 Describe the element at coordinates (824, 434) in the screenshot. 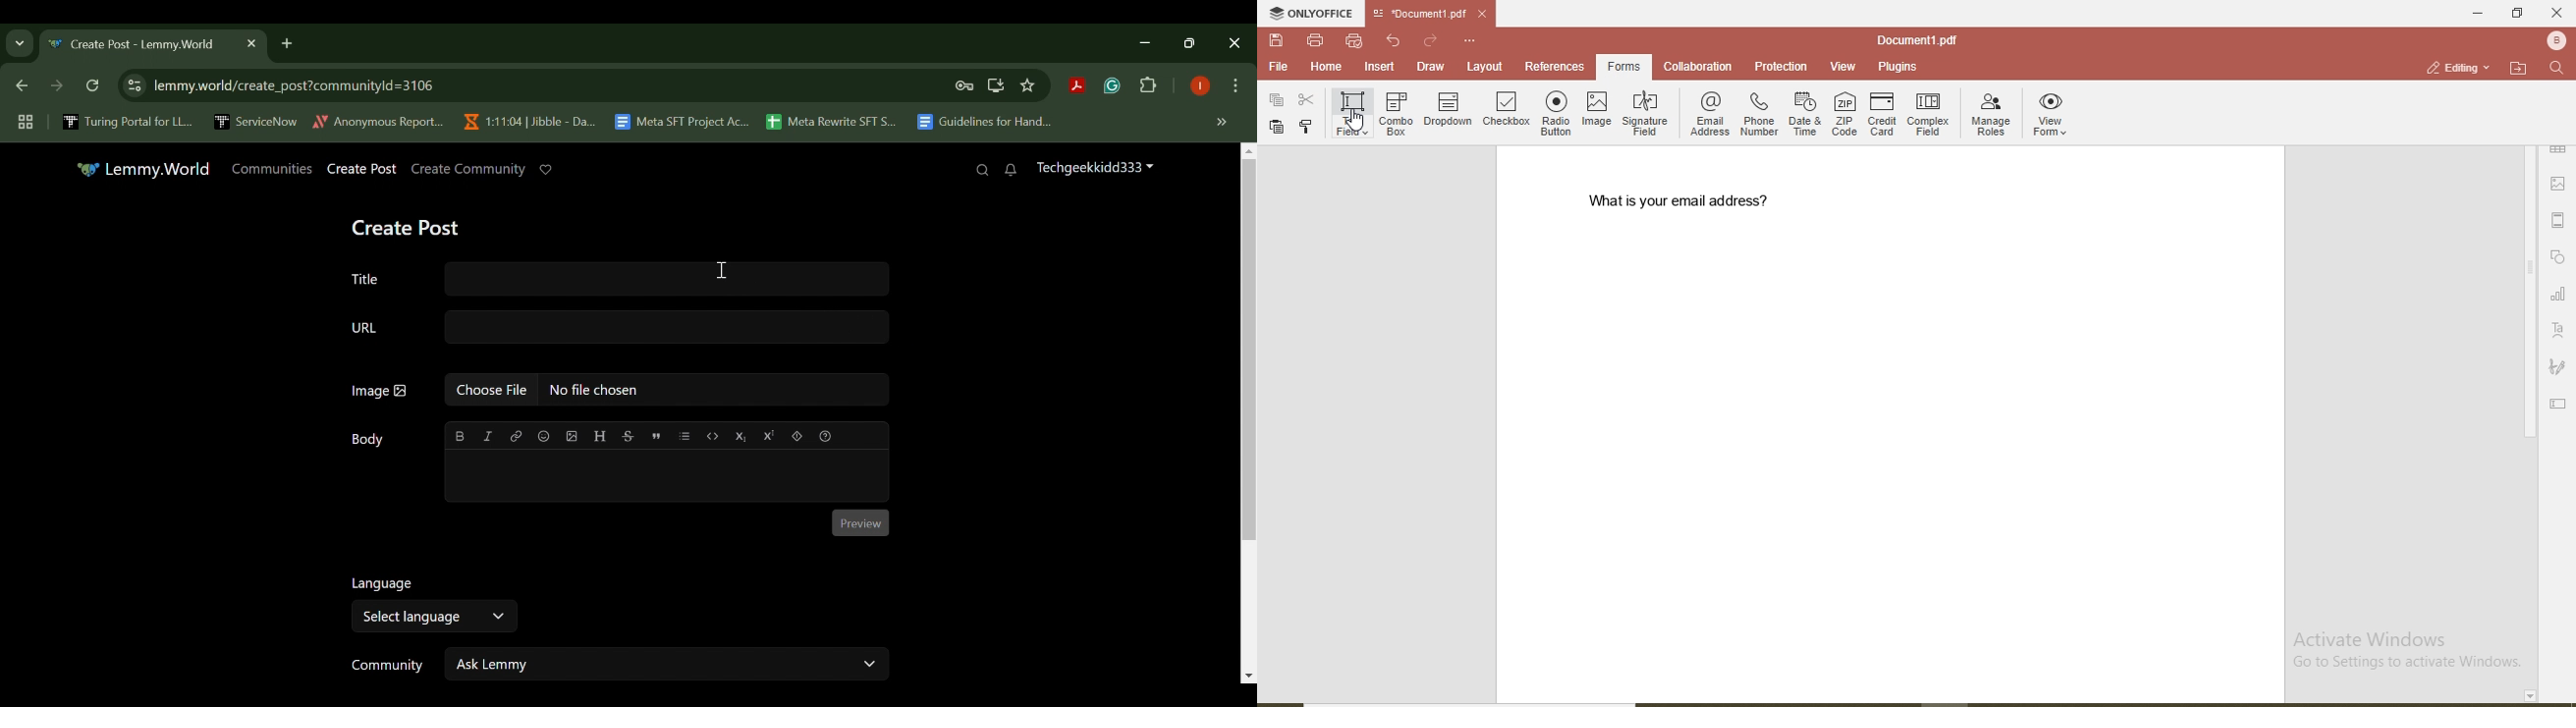

I see `formatting help` at that location.